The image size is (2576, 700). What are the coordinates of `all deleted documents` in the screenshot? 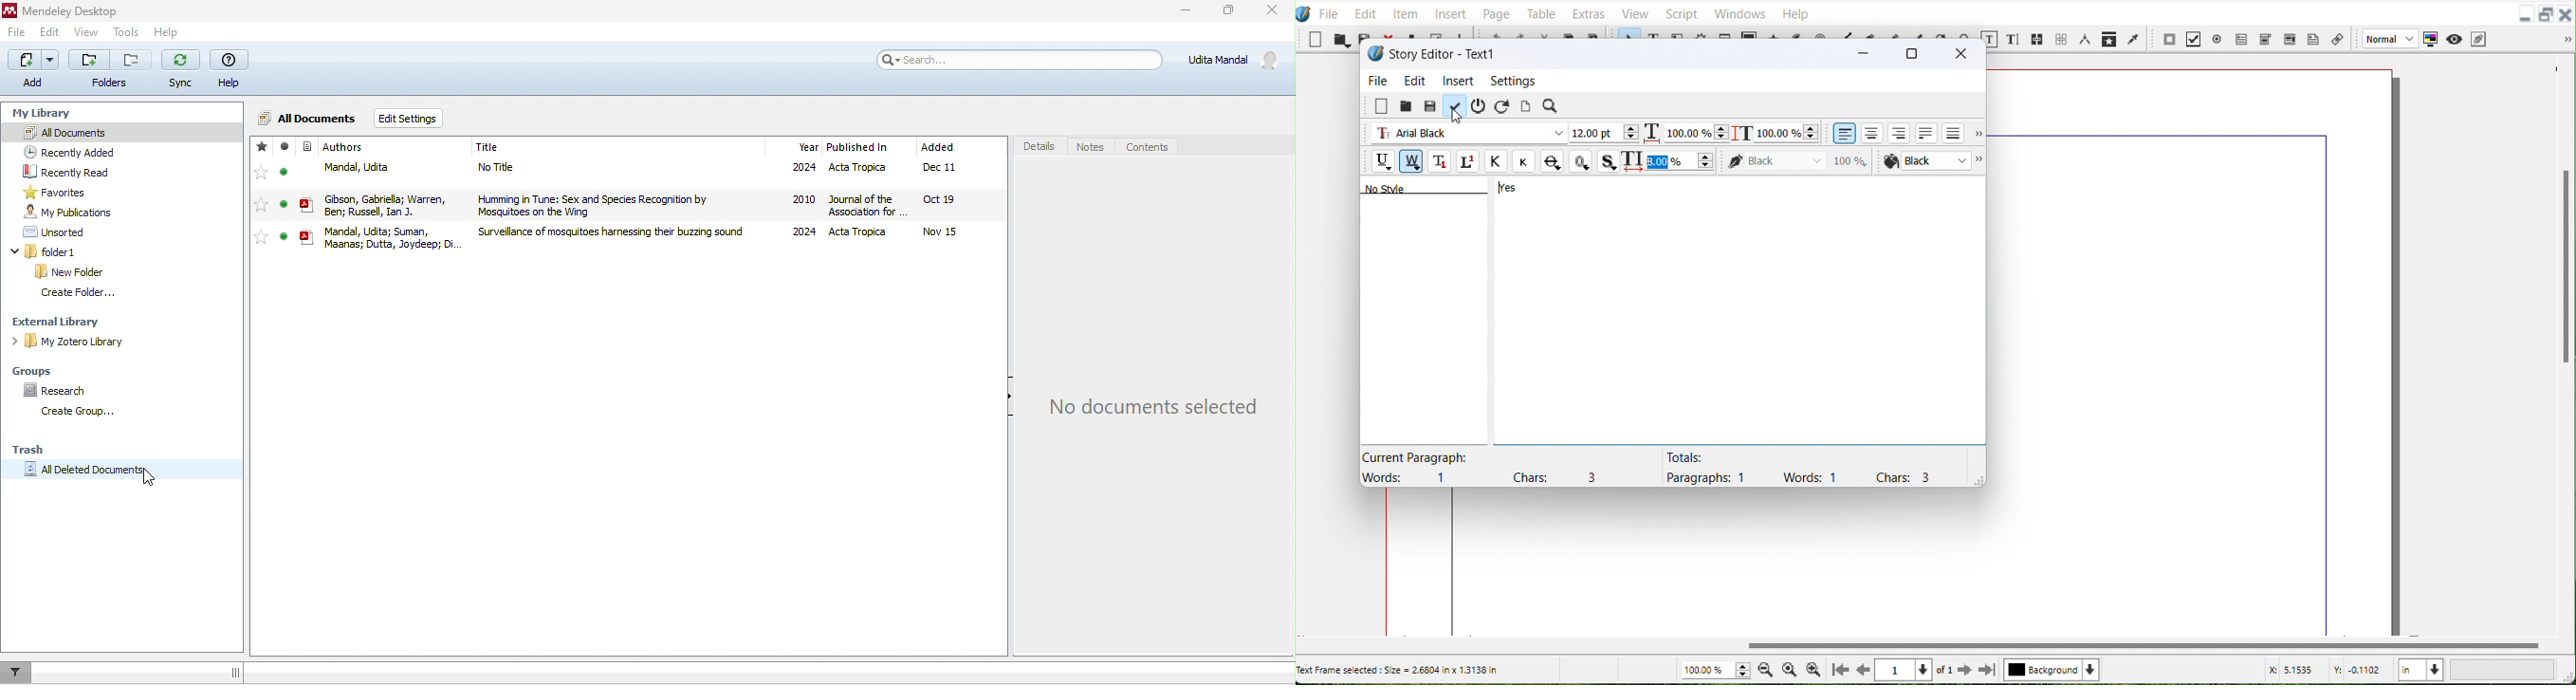 It's located at (106, 473).